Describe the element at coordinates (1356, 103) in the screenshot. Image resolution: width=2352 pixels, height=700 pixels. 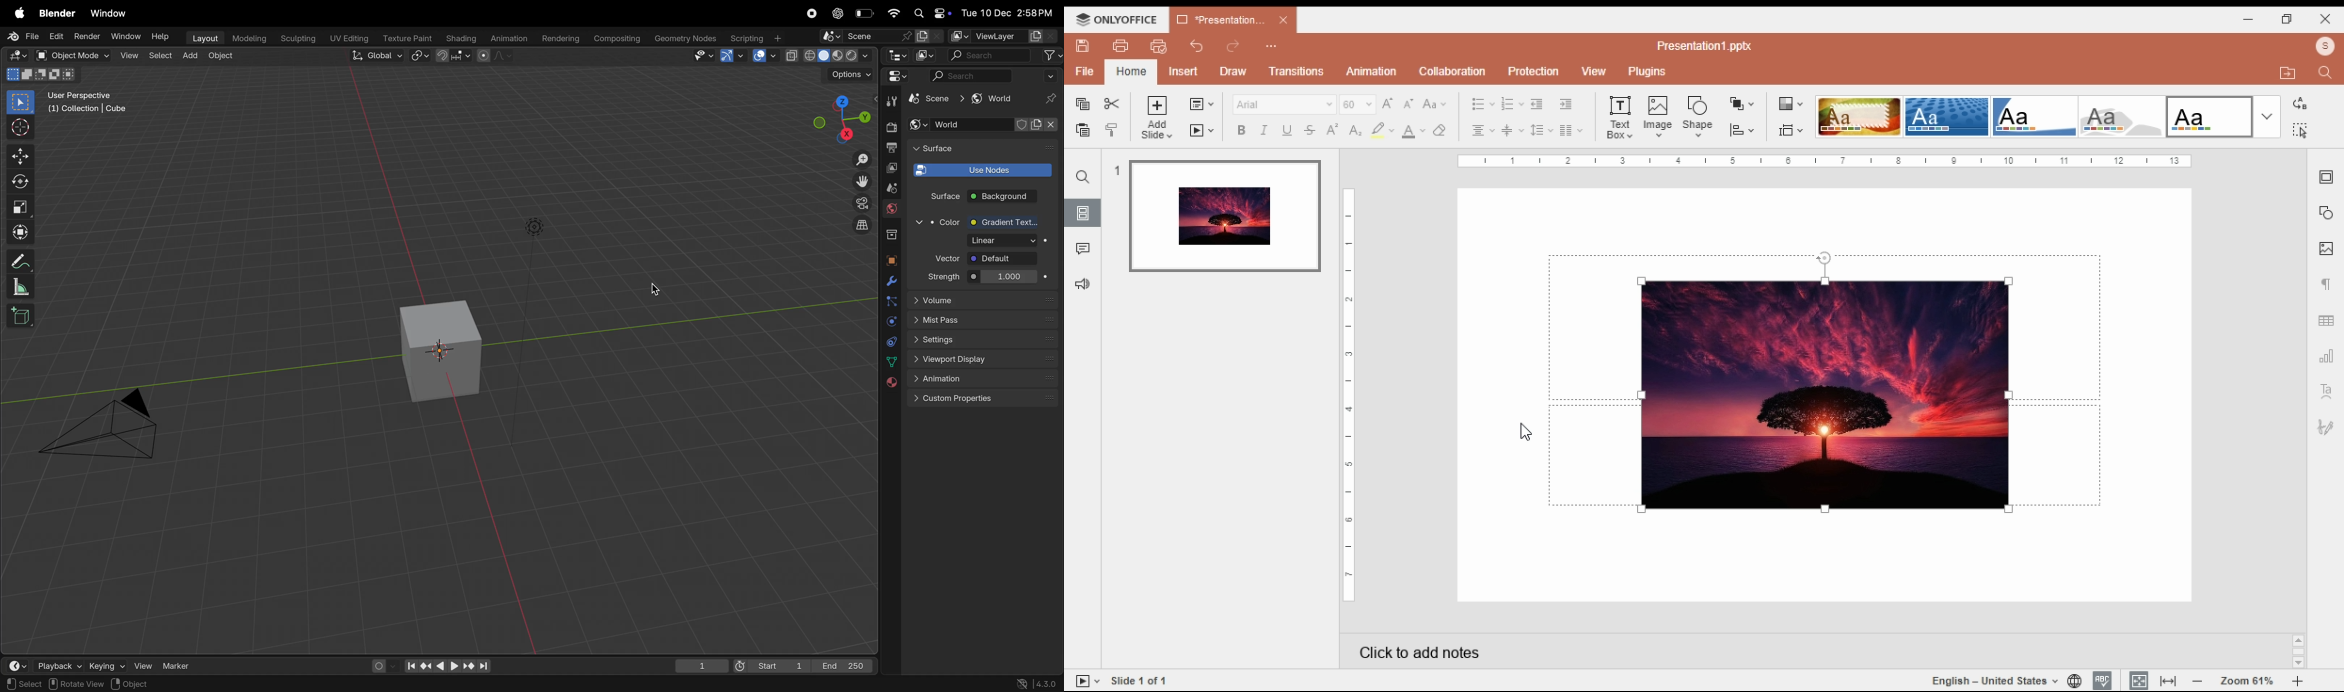
I see `font size` at that location.